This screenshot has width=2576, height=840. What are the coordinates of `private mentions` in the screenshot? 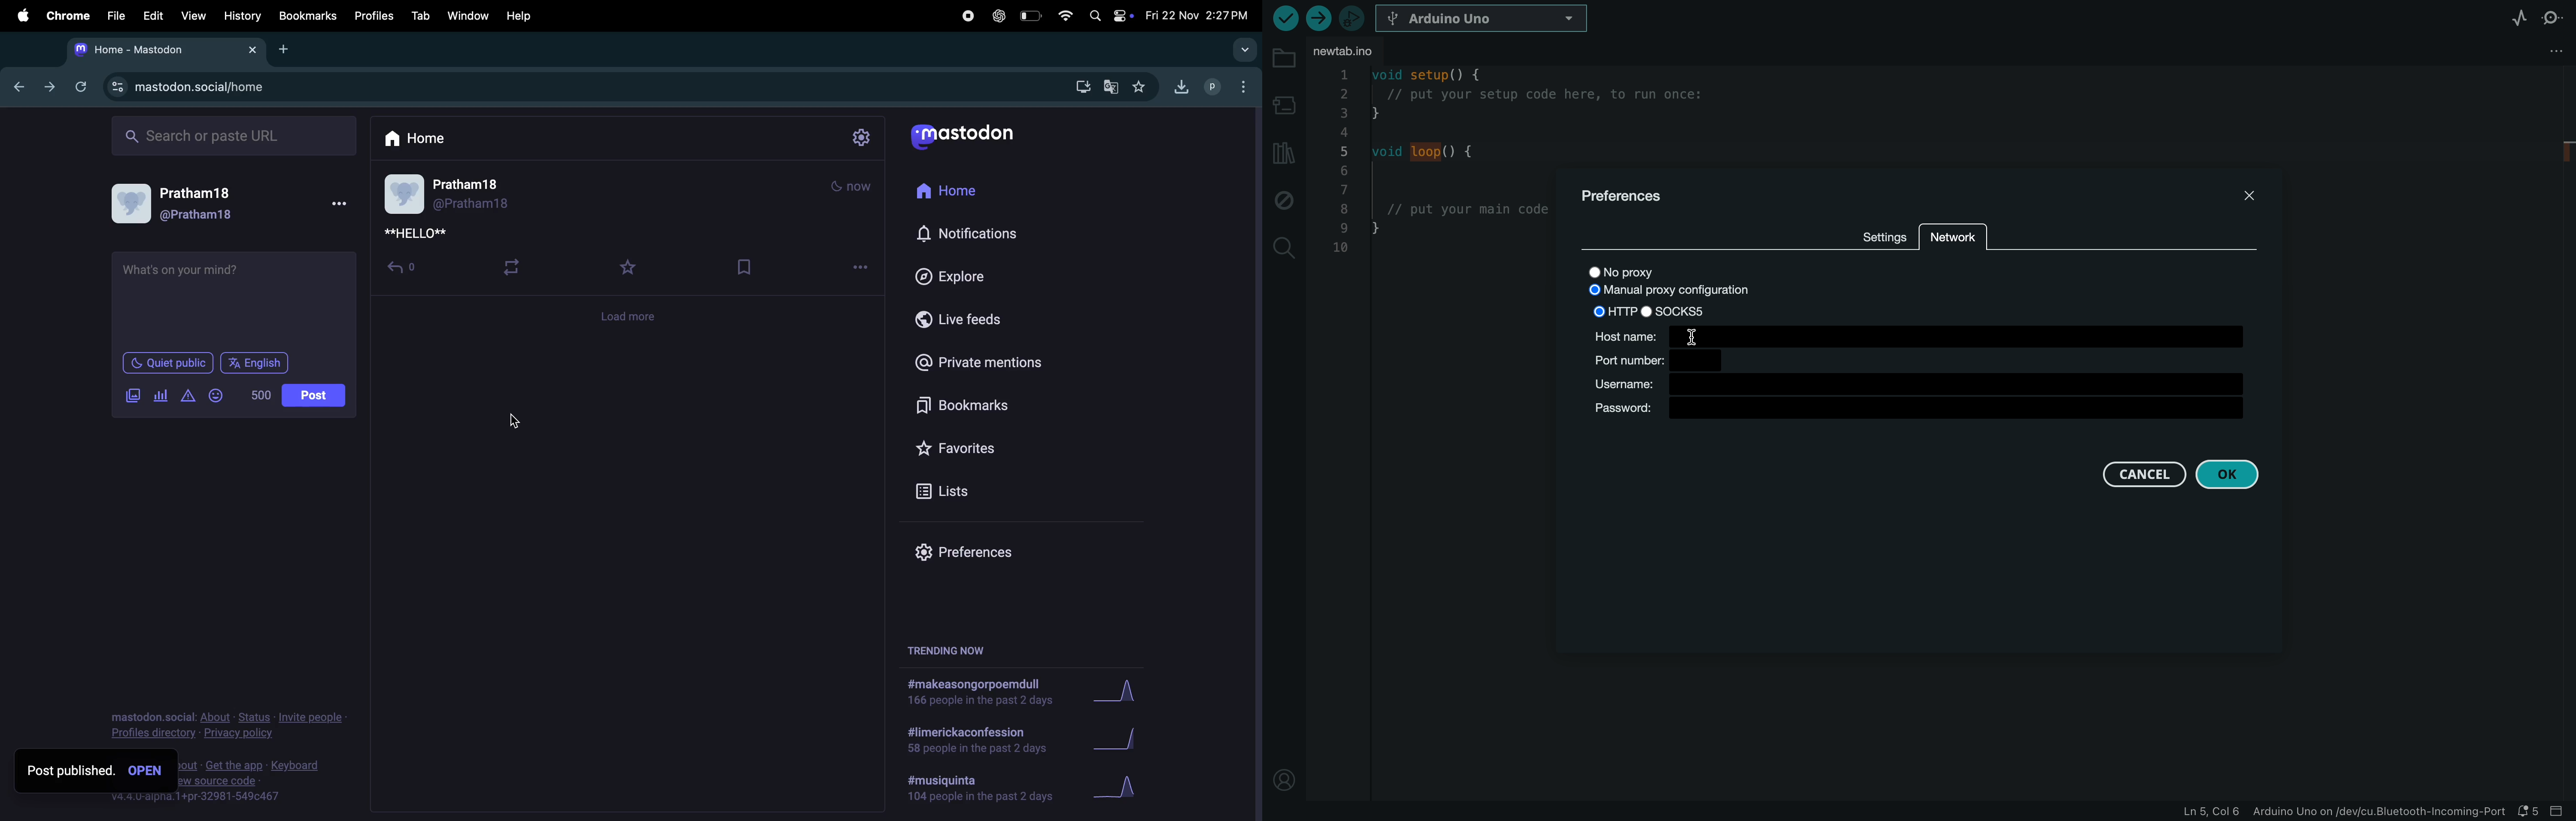 It's located at (986, 362).